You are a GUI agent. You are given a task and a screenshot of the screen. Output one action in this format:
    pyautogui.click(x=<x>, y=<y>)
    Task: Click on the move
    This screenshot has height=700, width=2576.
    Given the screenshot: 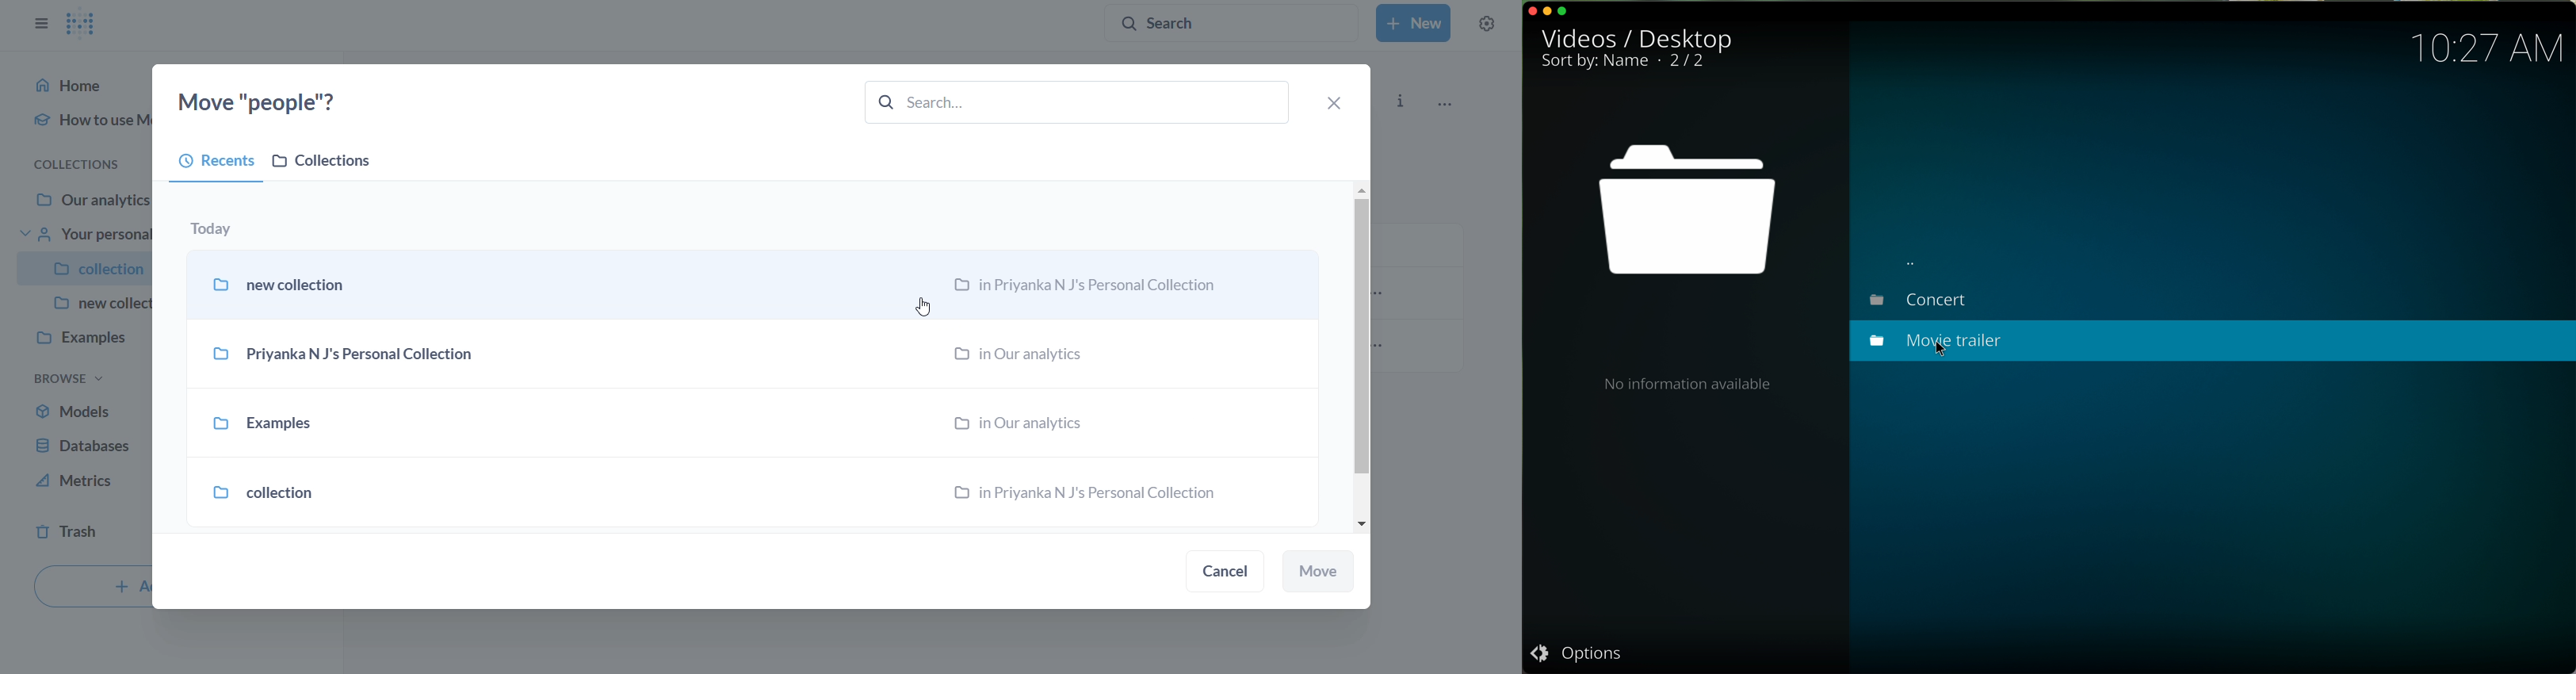 What is the action you would take?
    pyautogui.click(x=1320, y=571)
    